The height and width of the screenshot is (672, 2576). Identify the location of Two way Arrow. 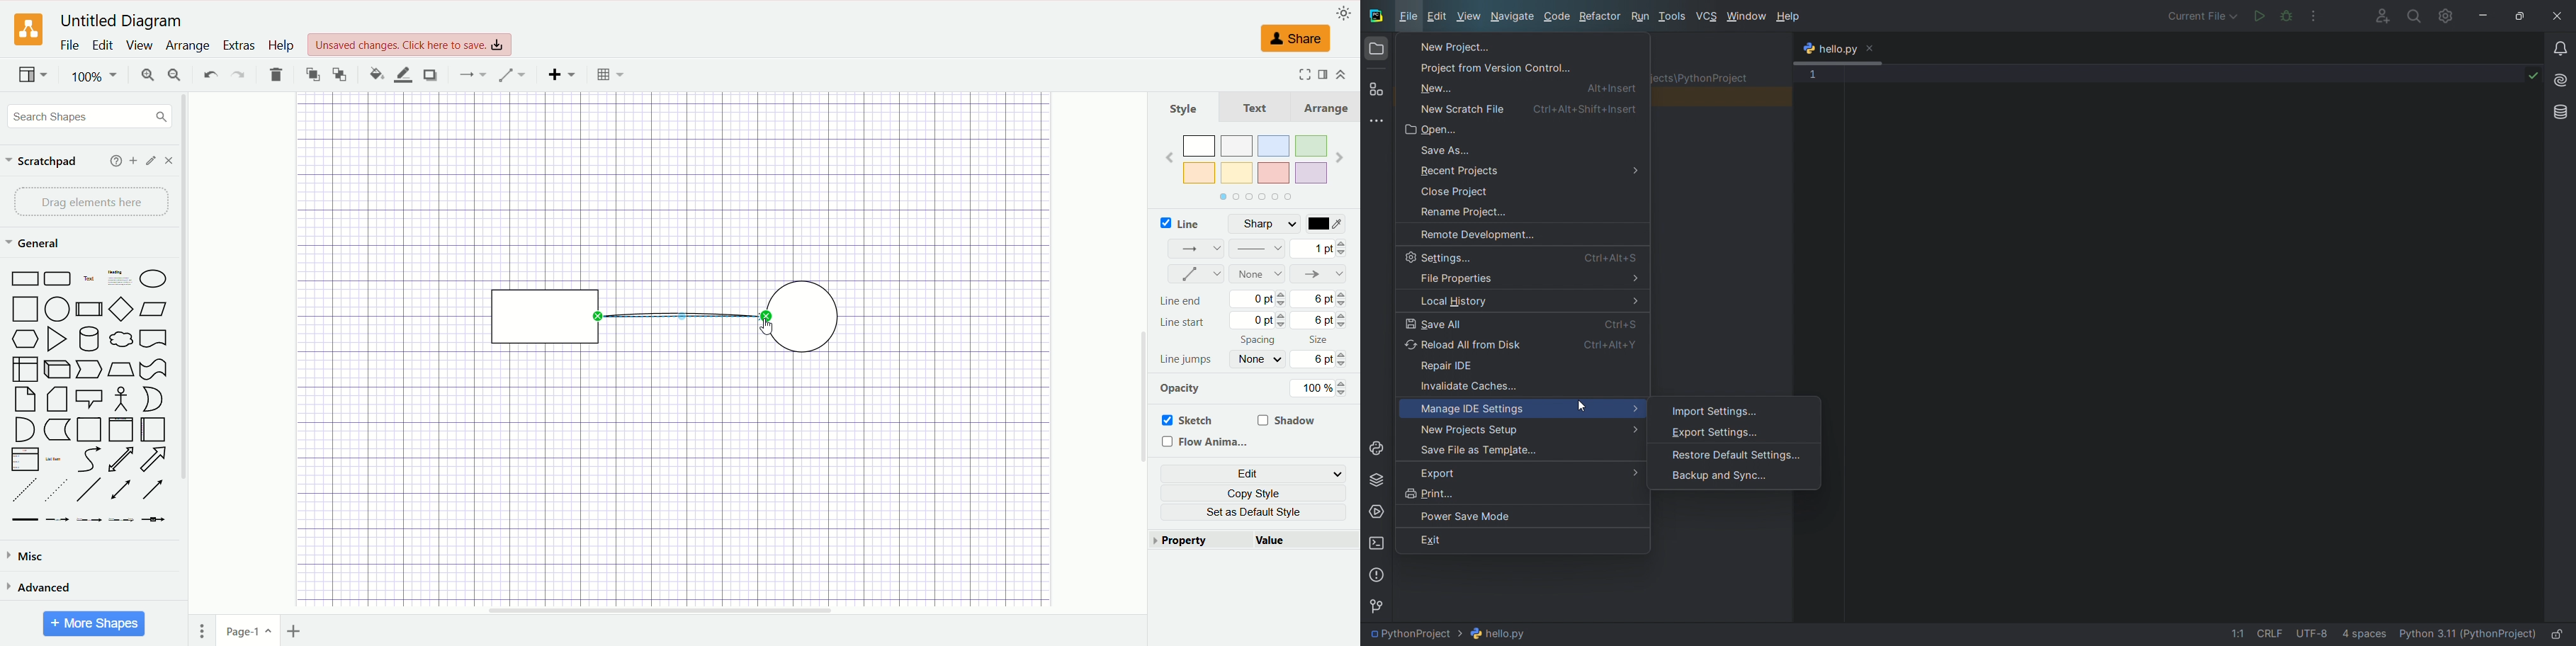
(123, 460).